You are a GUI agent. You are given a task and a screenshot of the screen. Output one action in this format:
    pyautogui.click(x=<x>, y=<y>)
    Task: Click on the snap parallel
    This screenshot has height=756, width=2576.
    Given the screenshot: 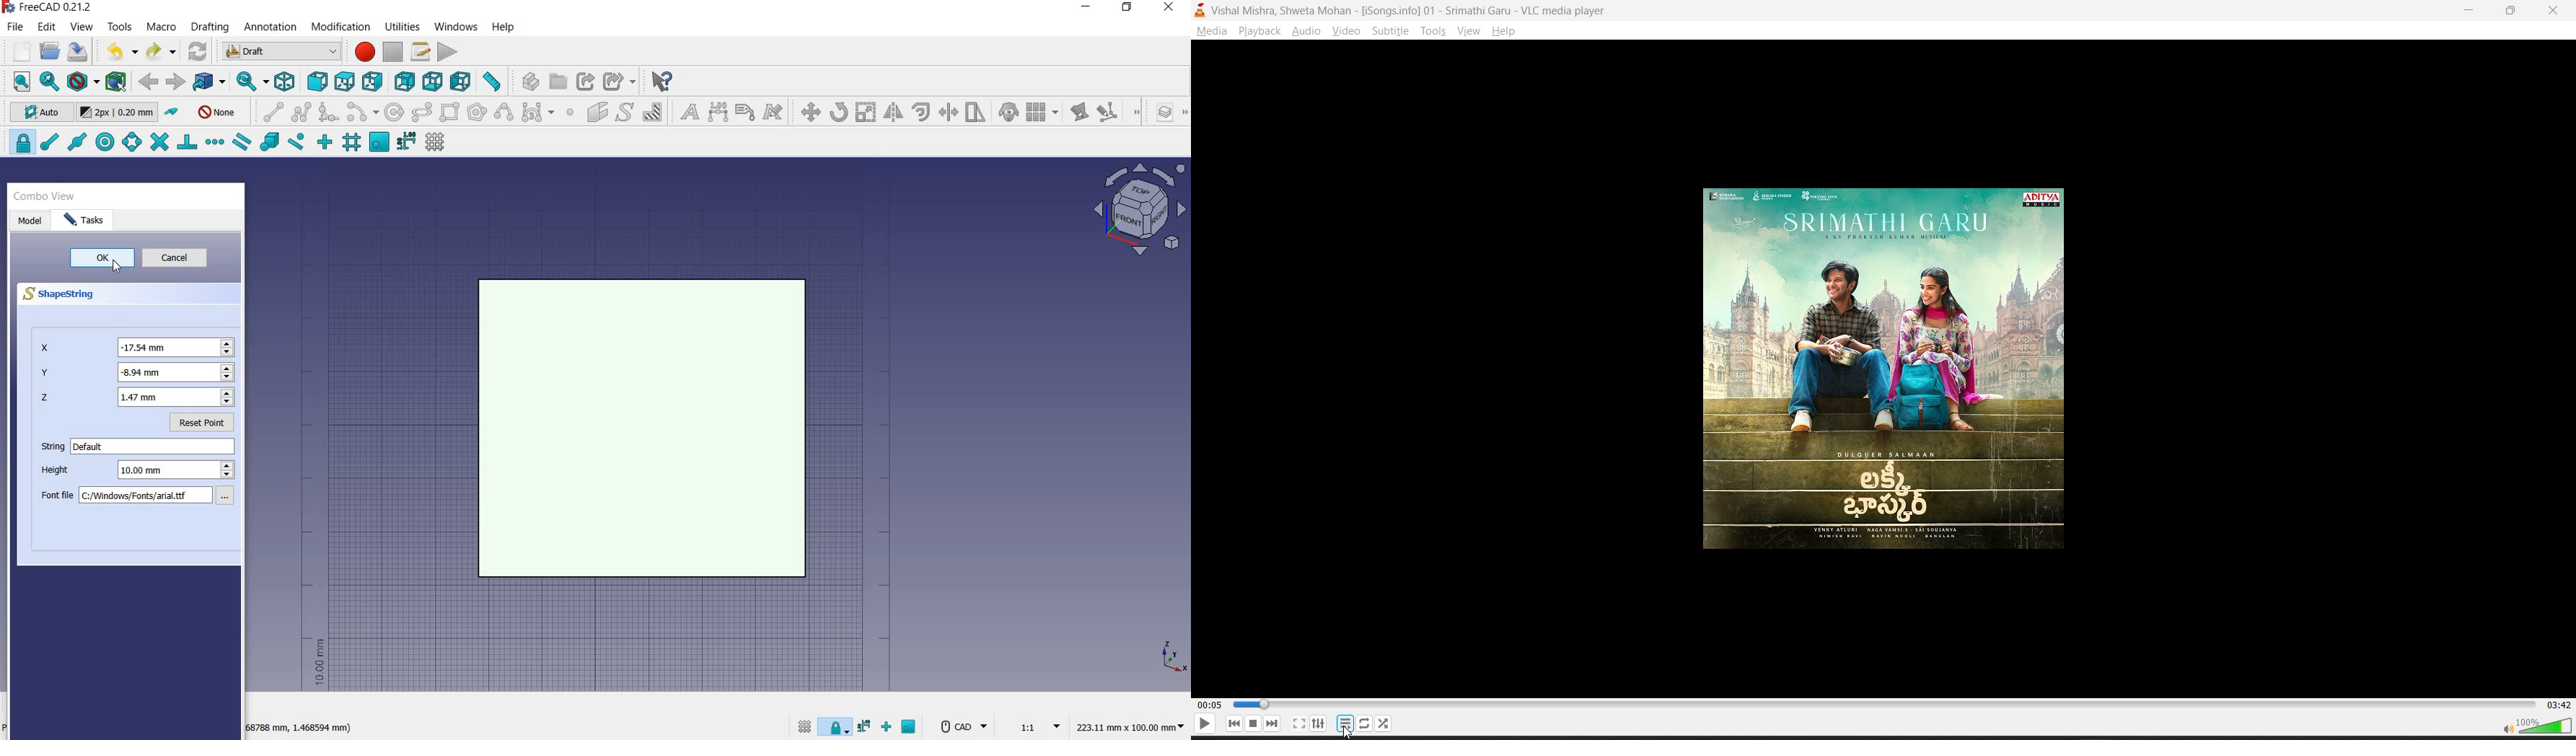 What is the action you would take?
    pyautogui.click(x=241, y=142)
    